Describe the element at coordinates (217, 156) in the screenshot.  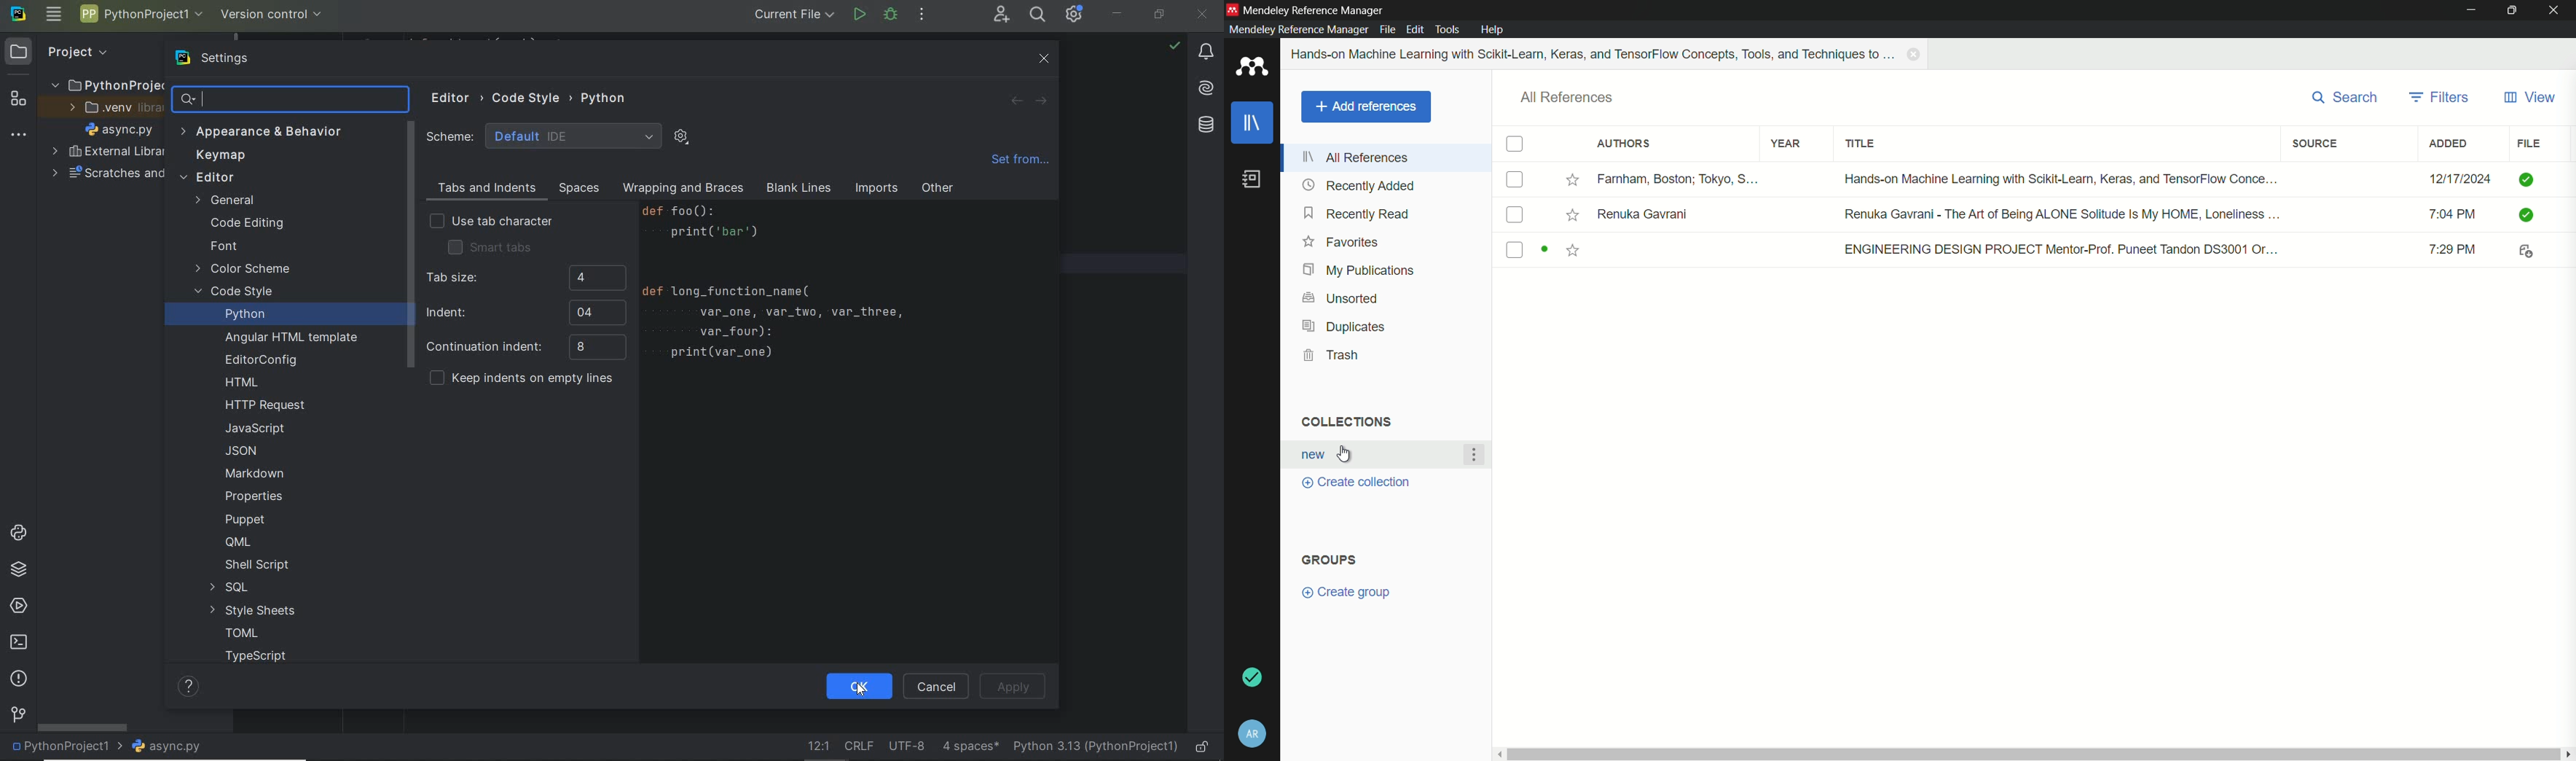
I see `Keymap` at that location.